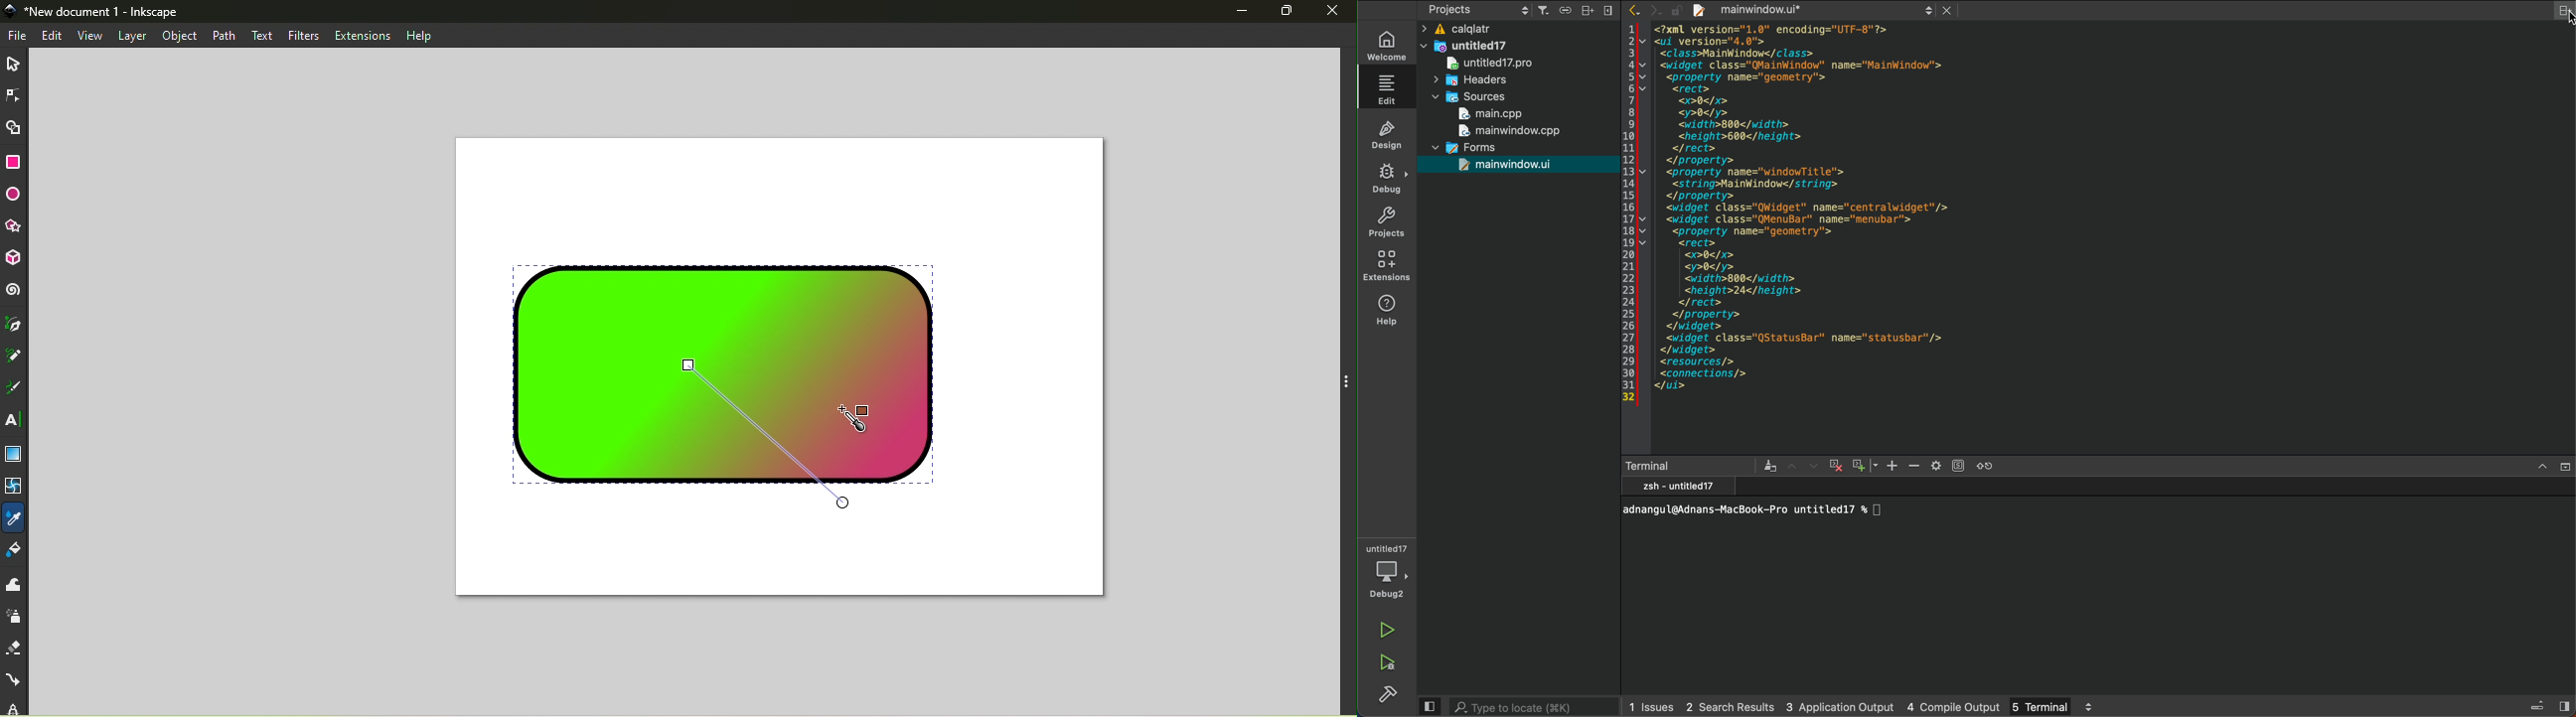  Describe the element at coordinates (1730, 707) in the screenshot. I see `search results` at that location.